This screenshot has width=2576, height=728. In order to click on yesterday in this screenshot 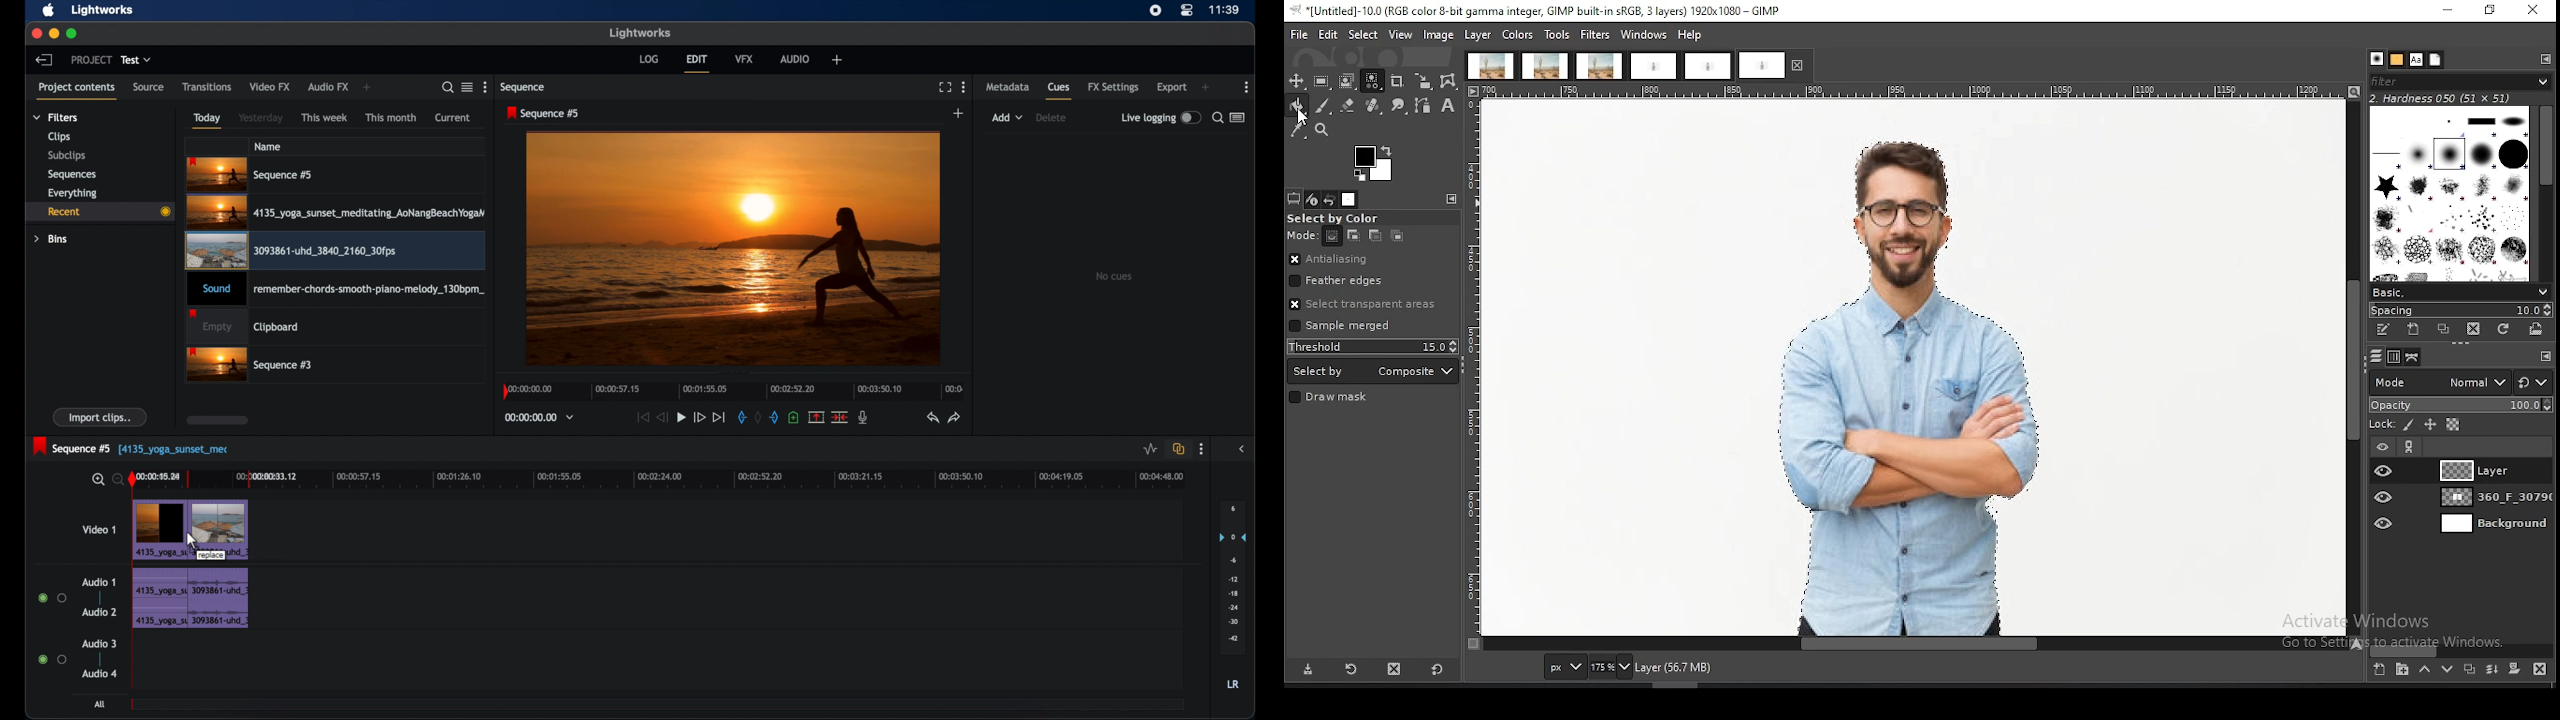, I will do `click(260, 117)`.